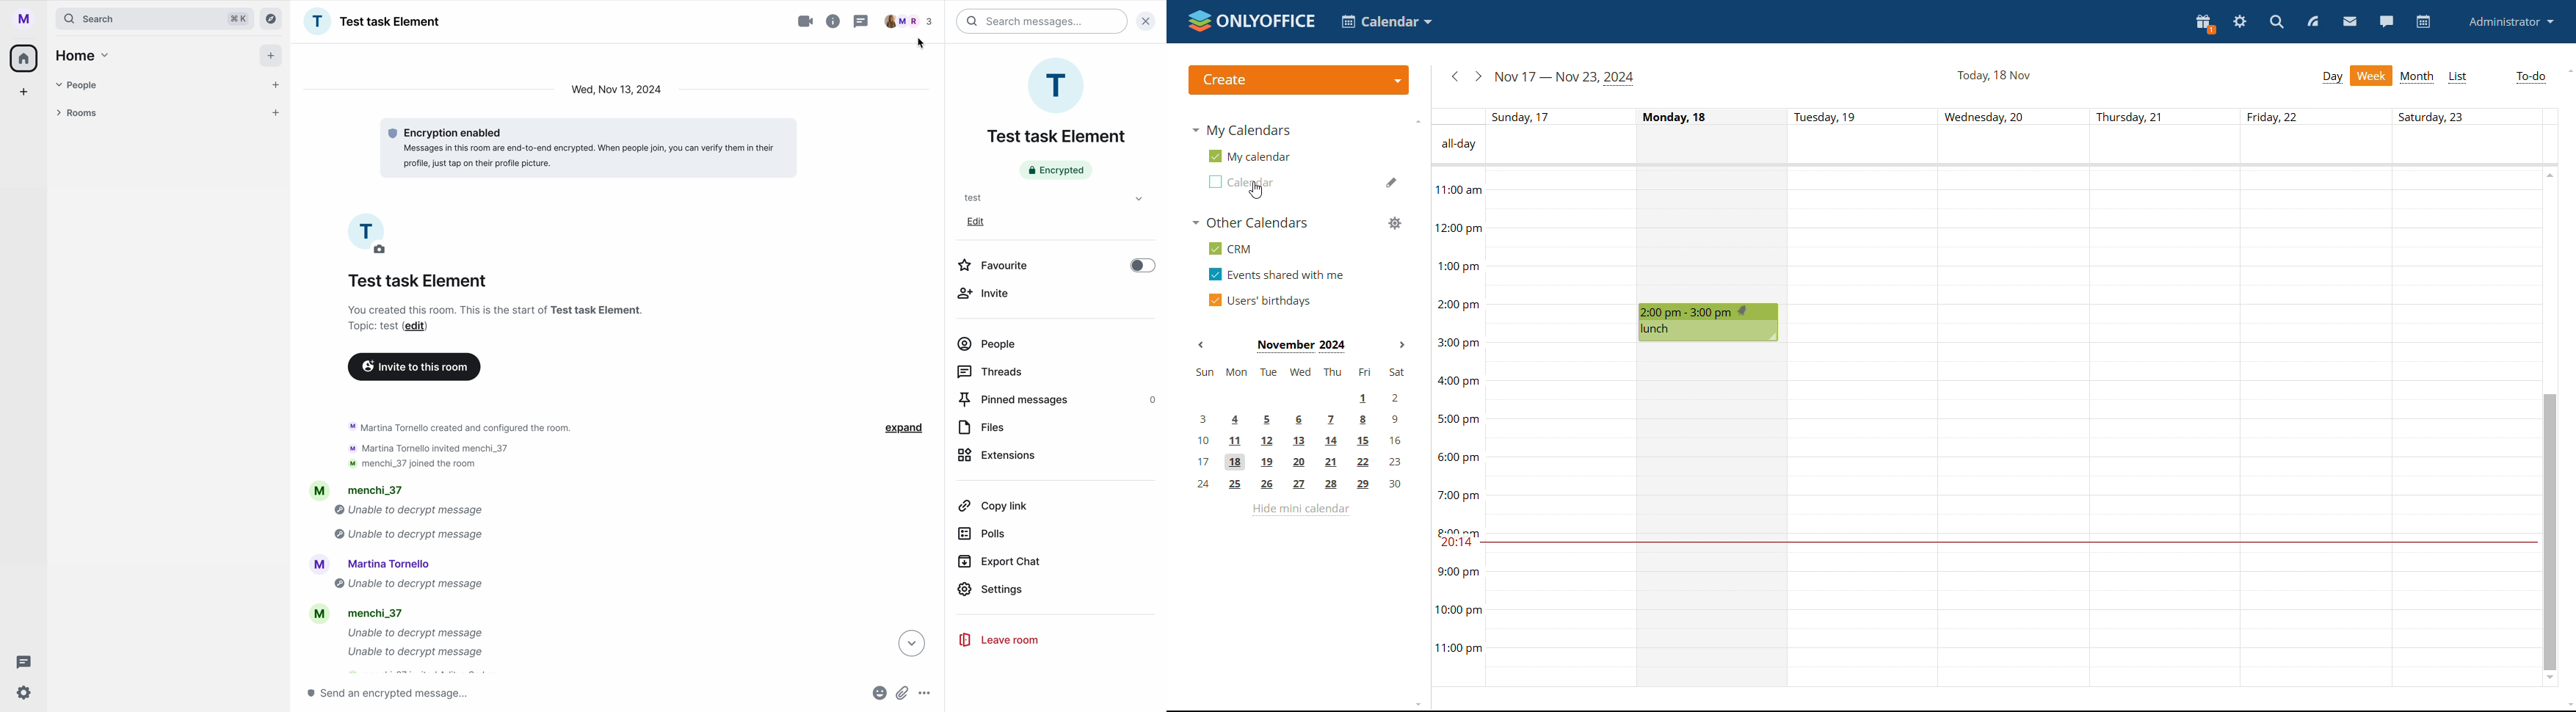  Describe the element at coordinates (418, 282) in the screenshot. I see `name group` at that location.